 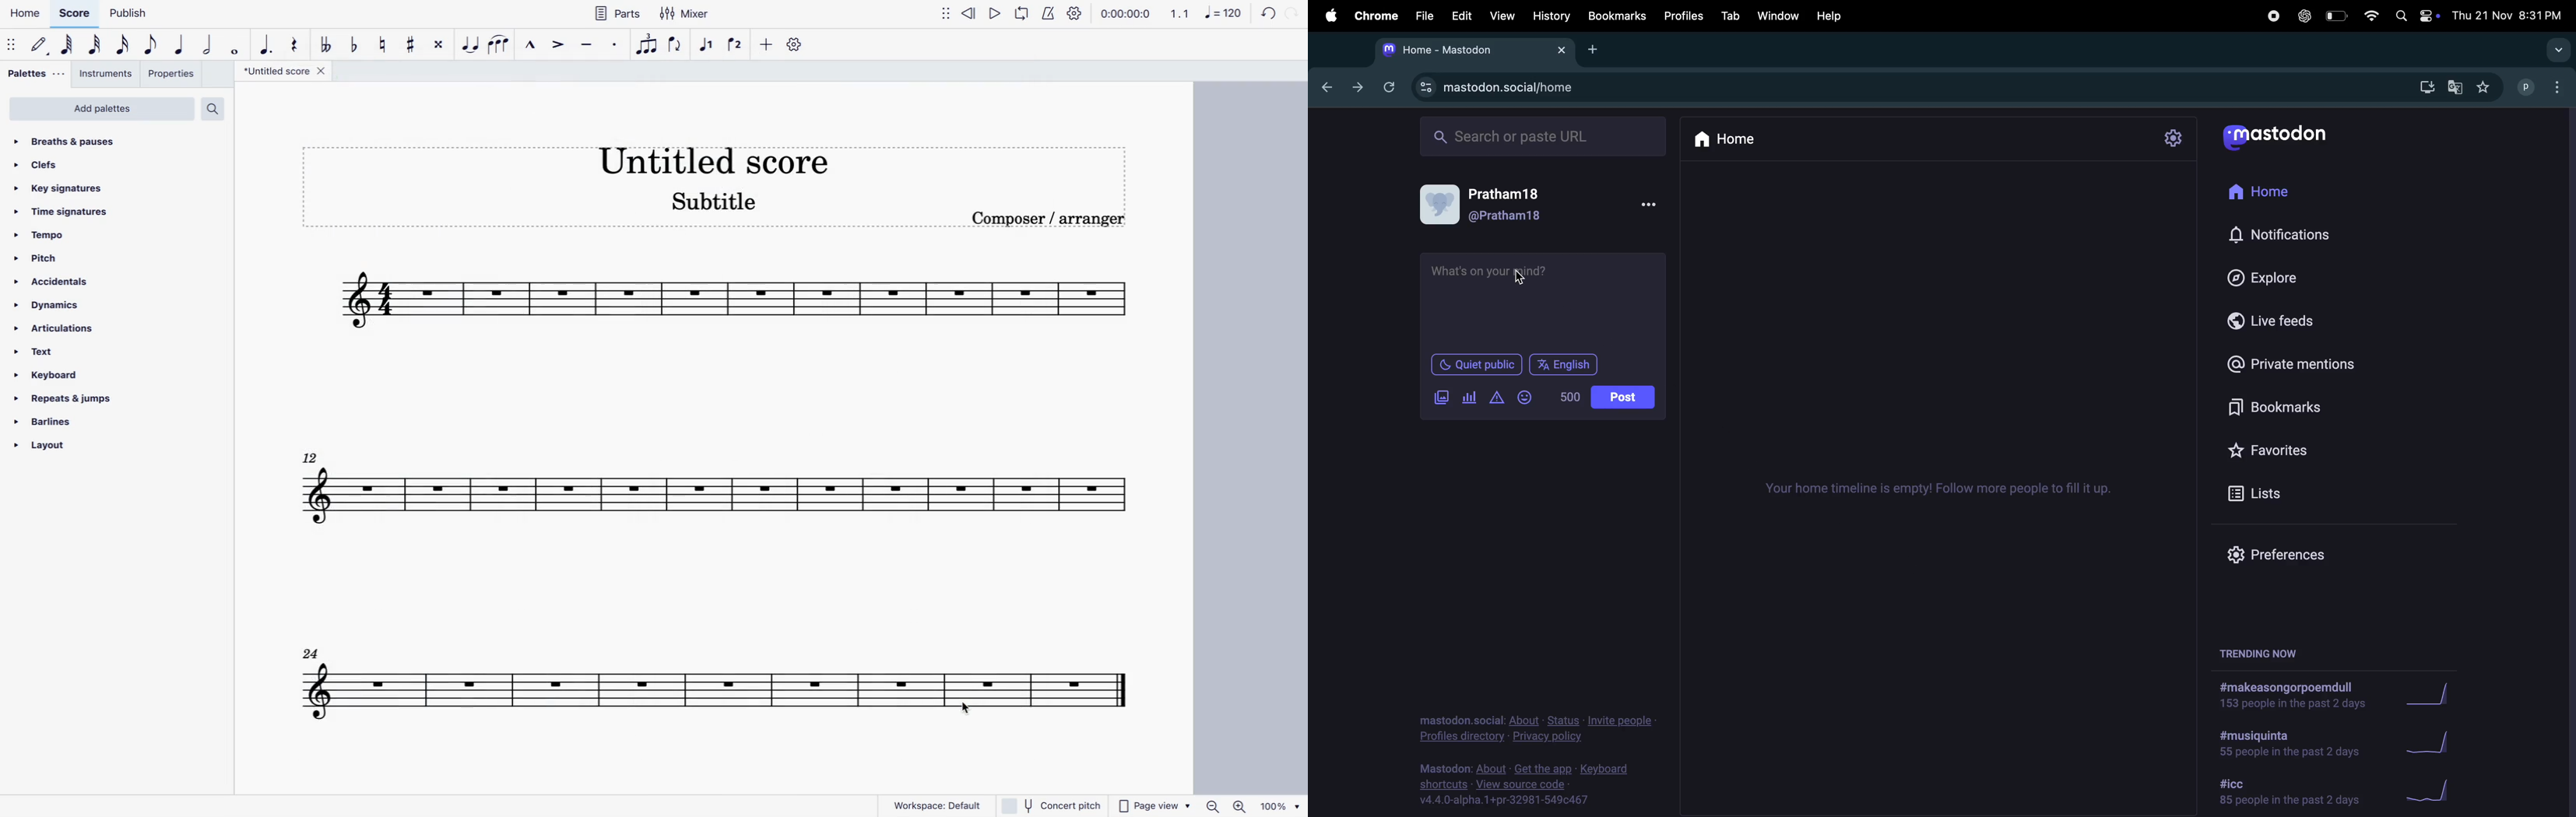 I want to click on toggle natural, so click(x=383, y=46).